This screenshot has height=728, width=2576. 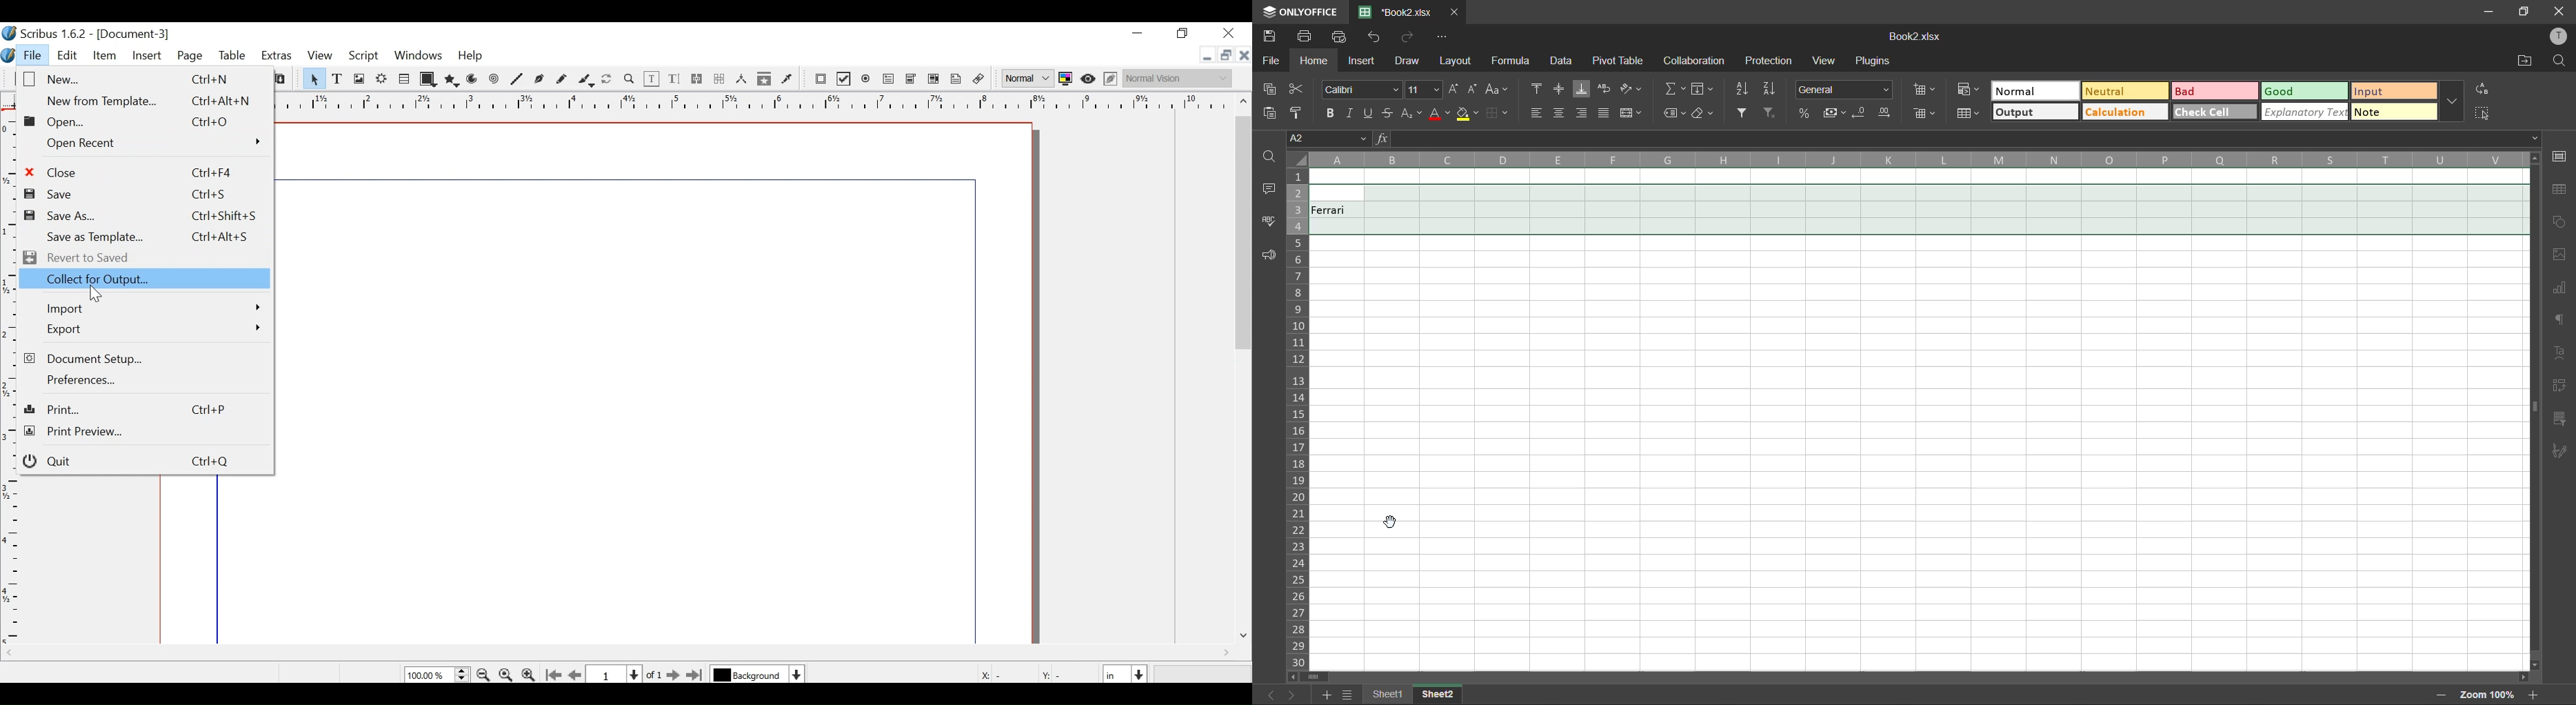 I want to click on increment size, so click(x=1454, y=90).